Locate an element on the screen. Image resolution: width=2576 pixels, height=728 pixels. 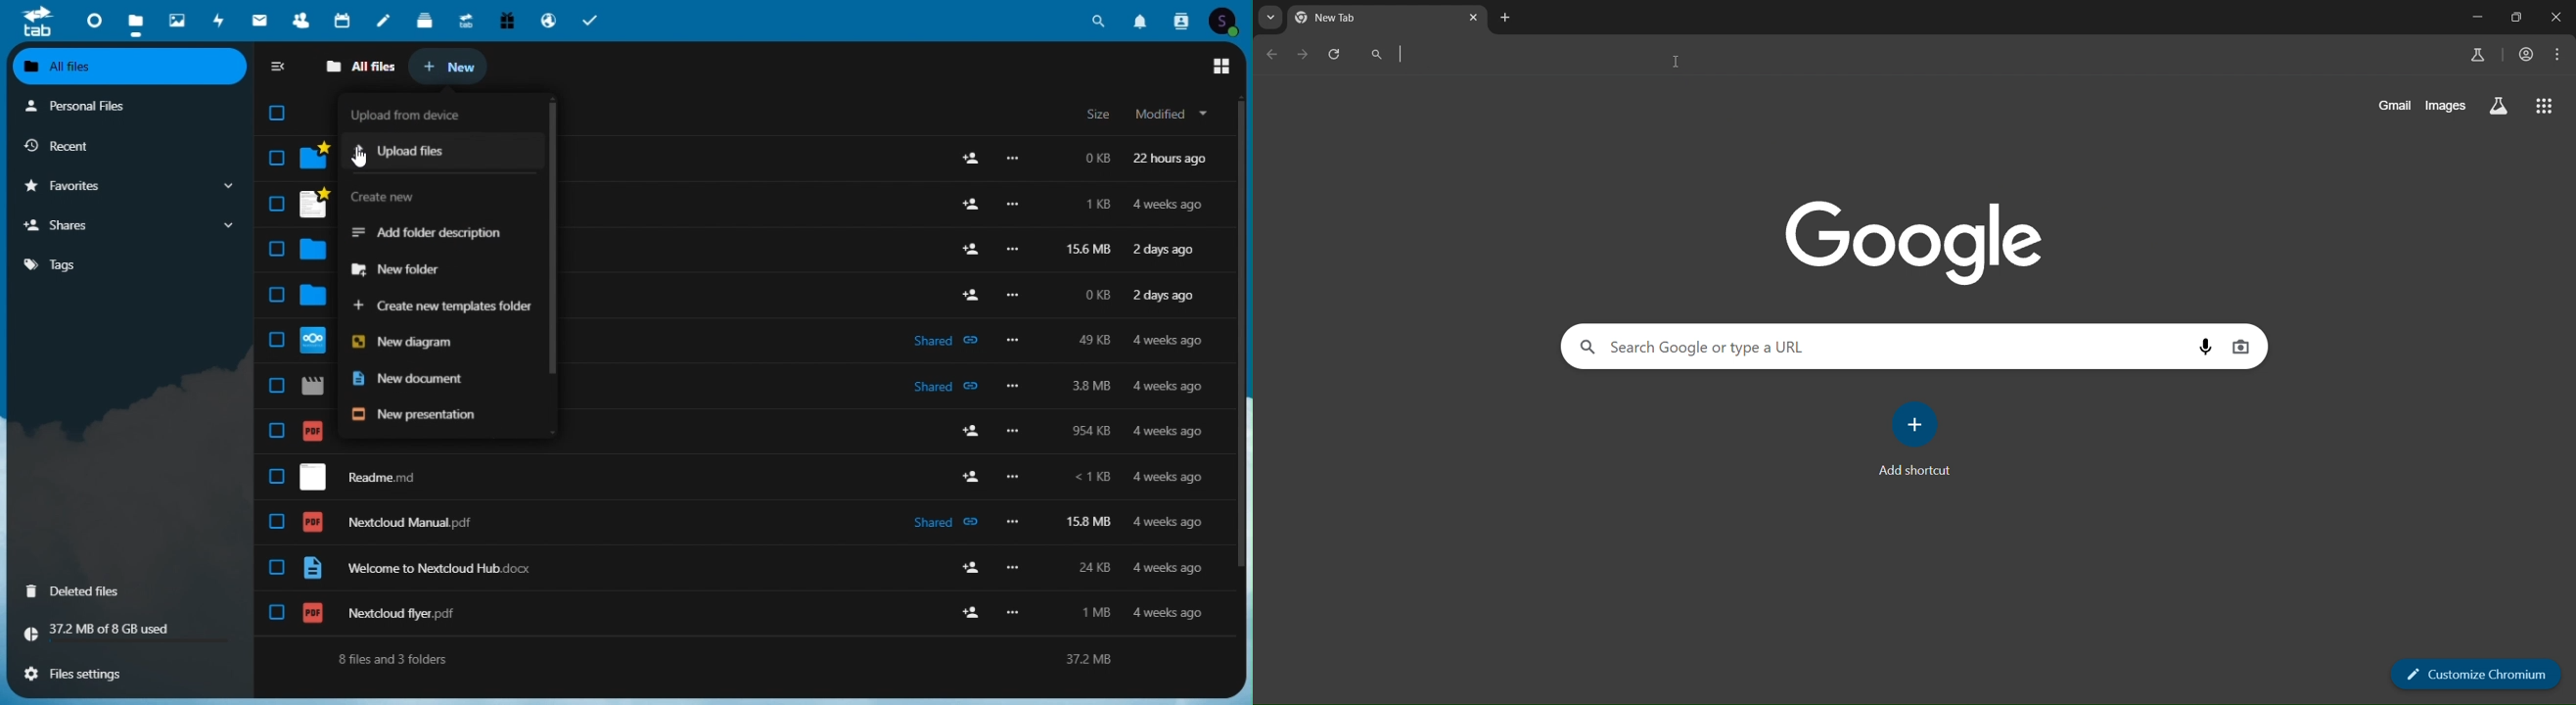
scroll bar is located at coordinates (1239, 338).